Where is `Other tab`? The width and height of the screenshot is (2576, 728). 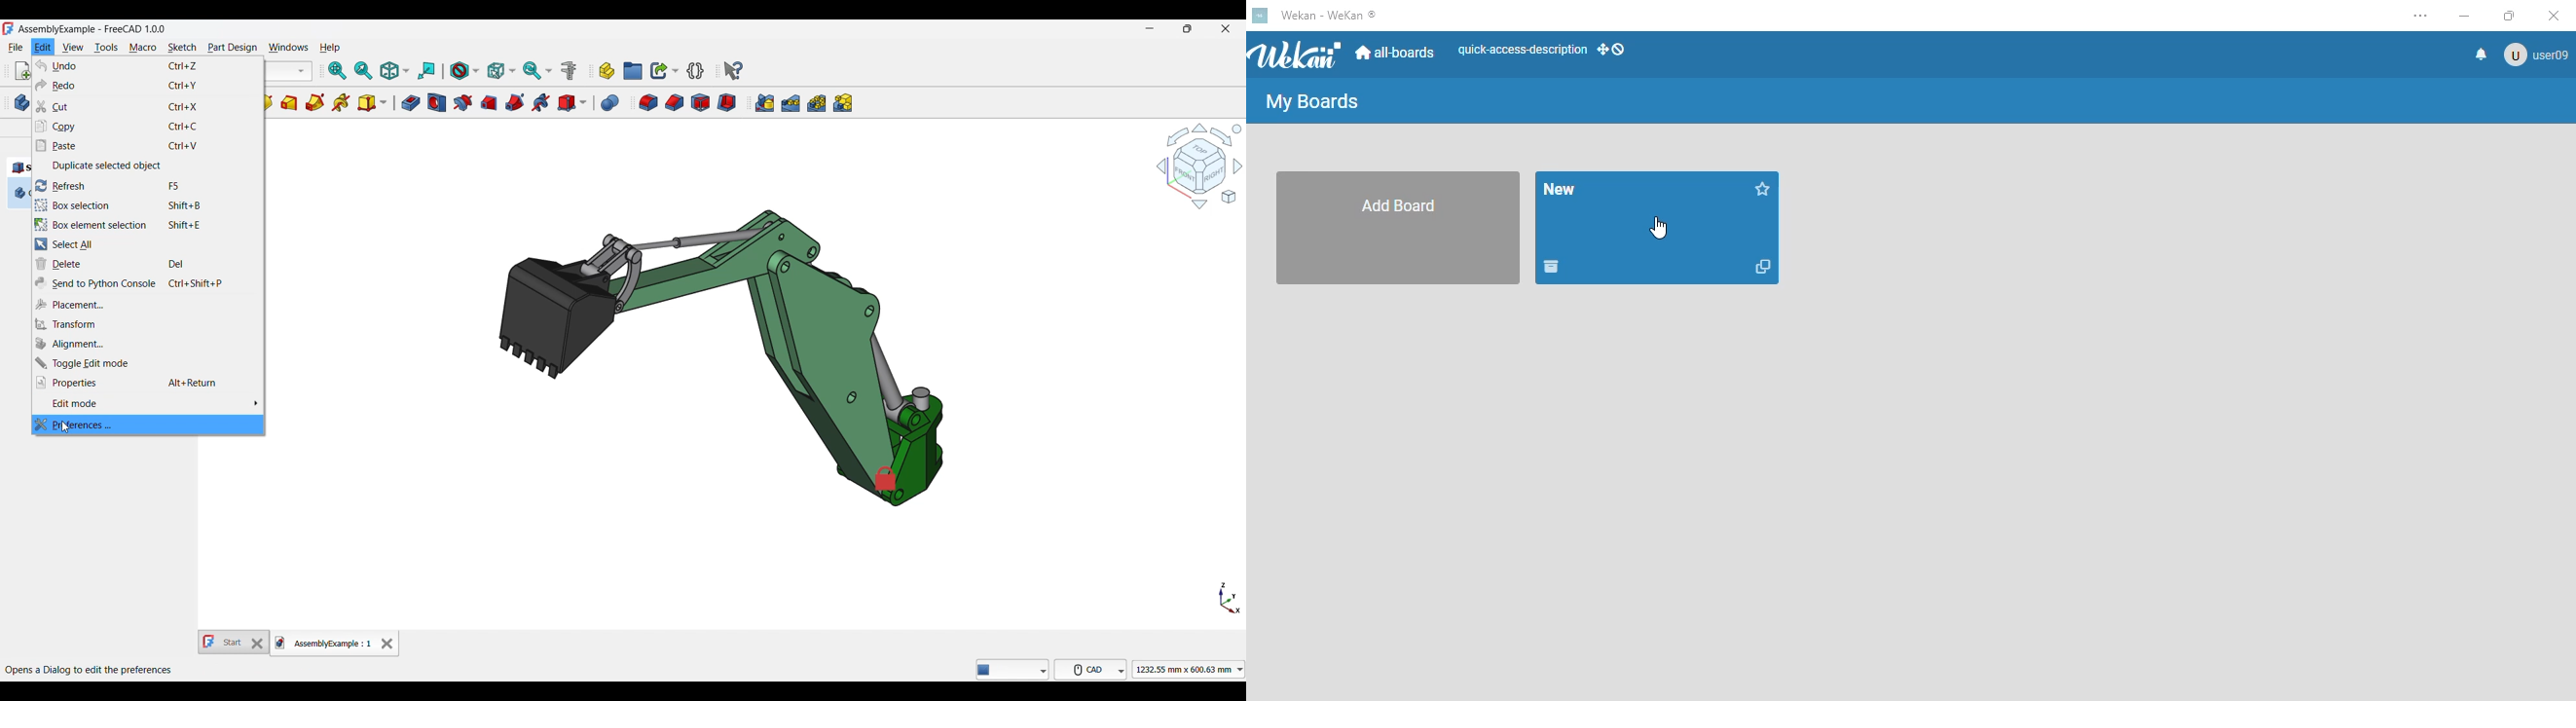 Other tab is located at coordinates (234, 642).